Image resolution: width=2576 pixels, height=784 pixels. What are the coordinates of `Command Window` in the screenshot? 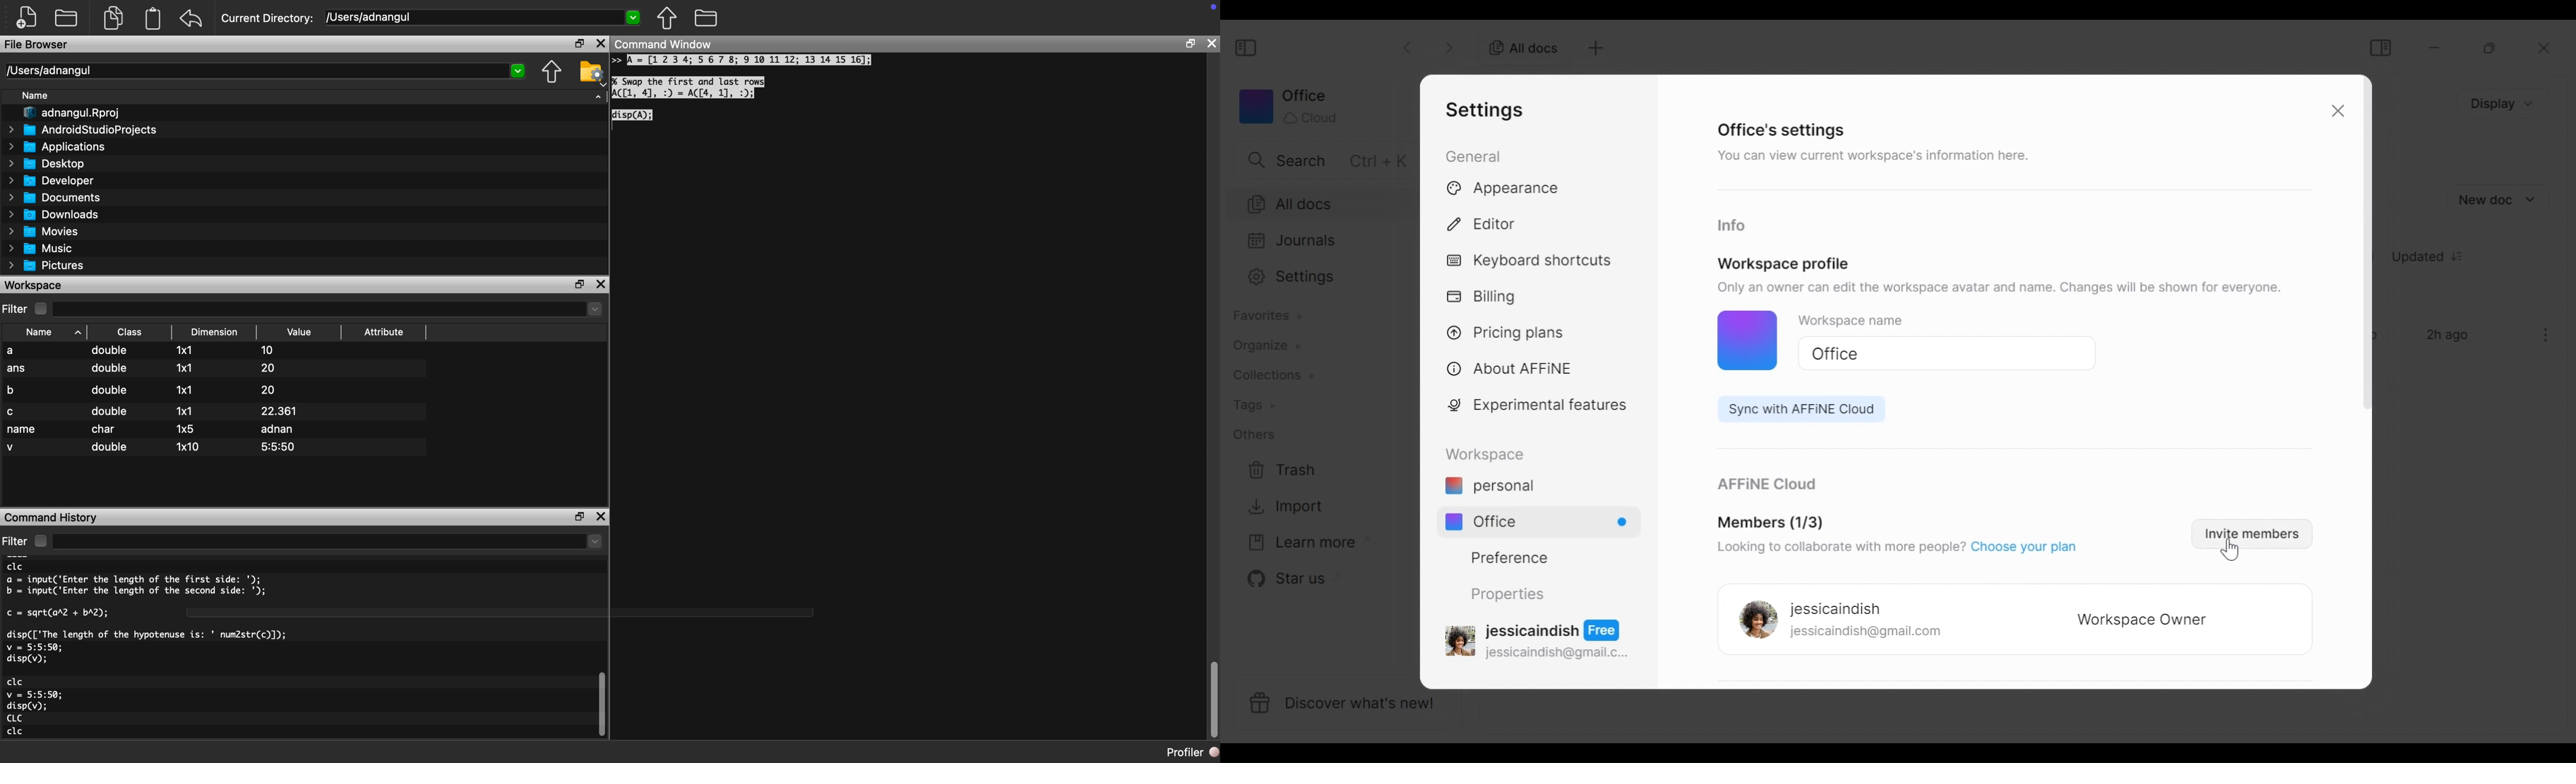 It's located at (669, 45).